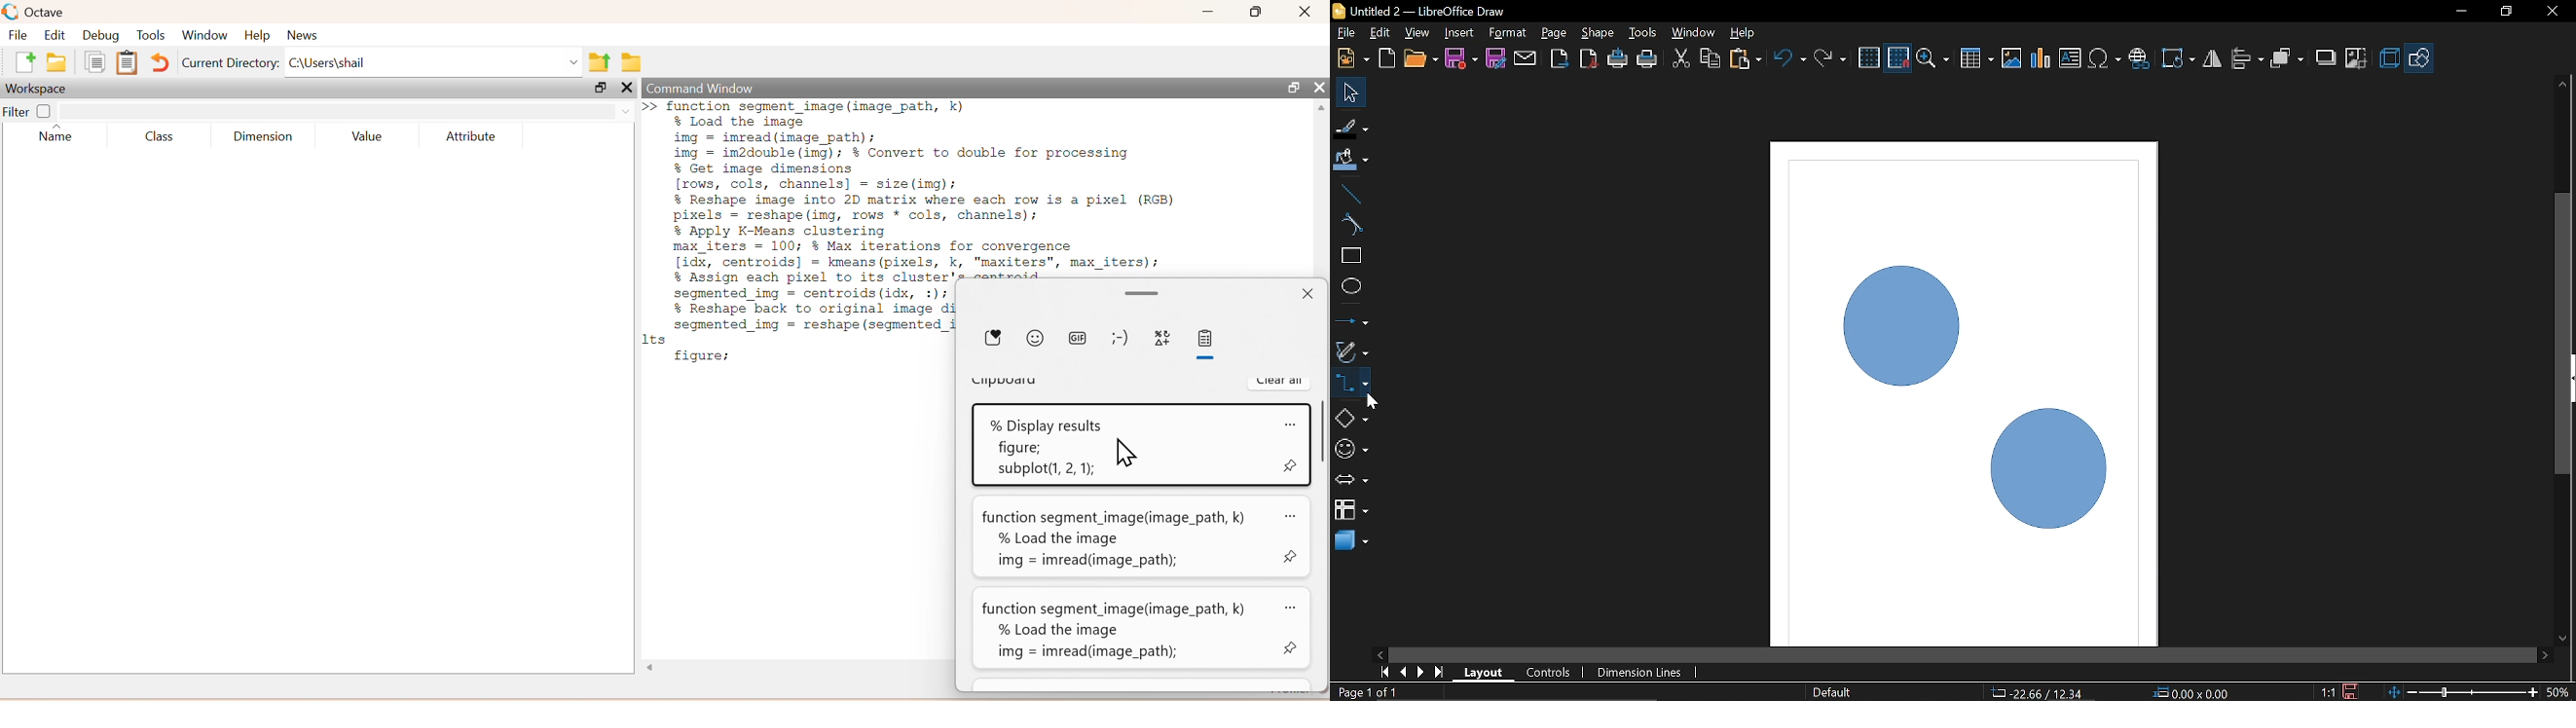 This screenshot has height=728, width=2576. Describe the element at coordinates (2354, 58) in the screenshot. I see `Crop` at that location.